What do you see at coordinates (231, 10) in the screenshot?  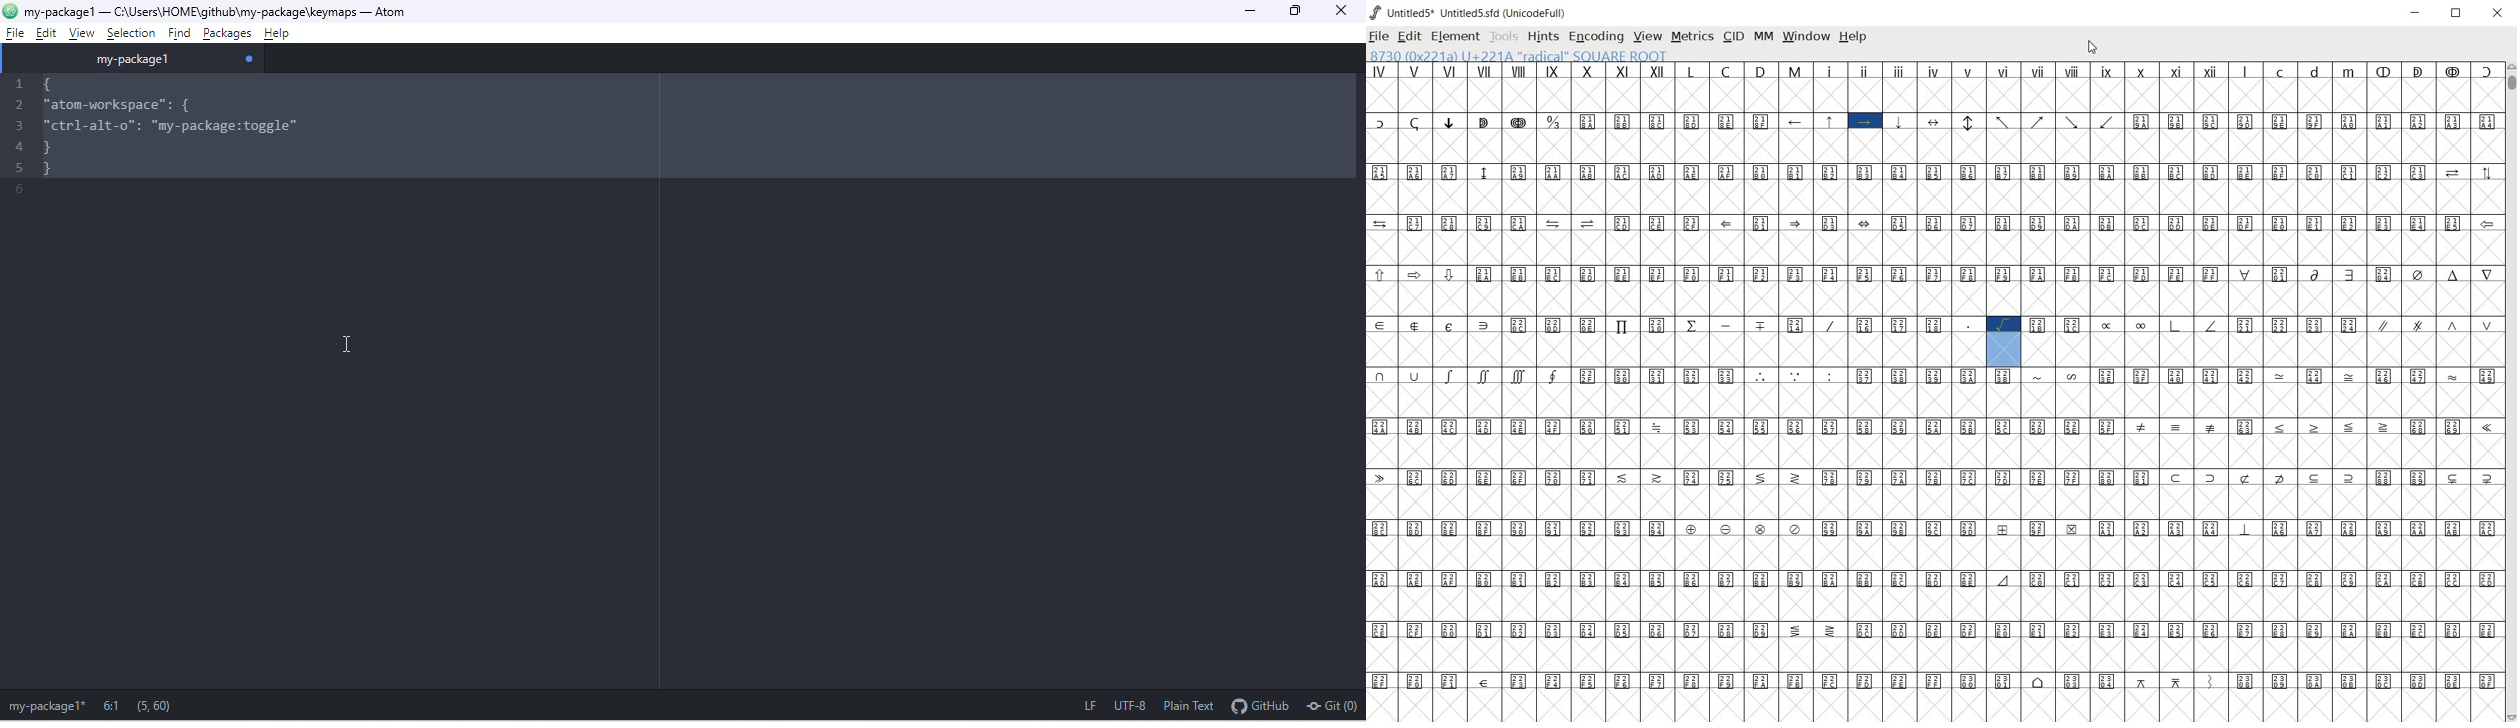 I see ` c:\users\home\github\my package\keymaps-atom` at bounding box center [231, 10].